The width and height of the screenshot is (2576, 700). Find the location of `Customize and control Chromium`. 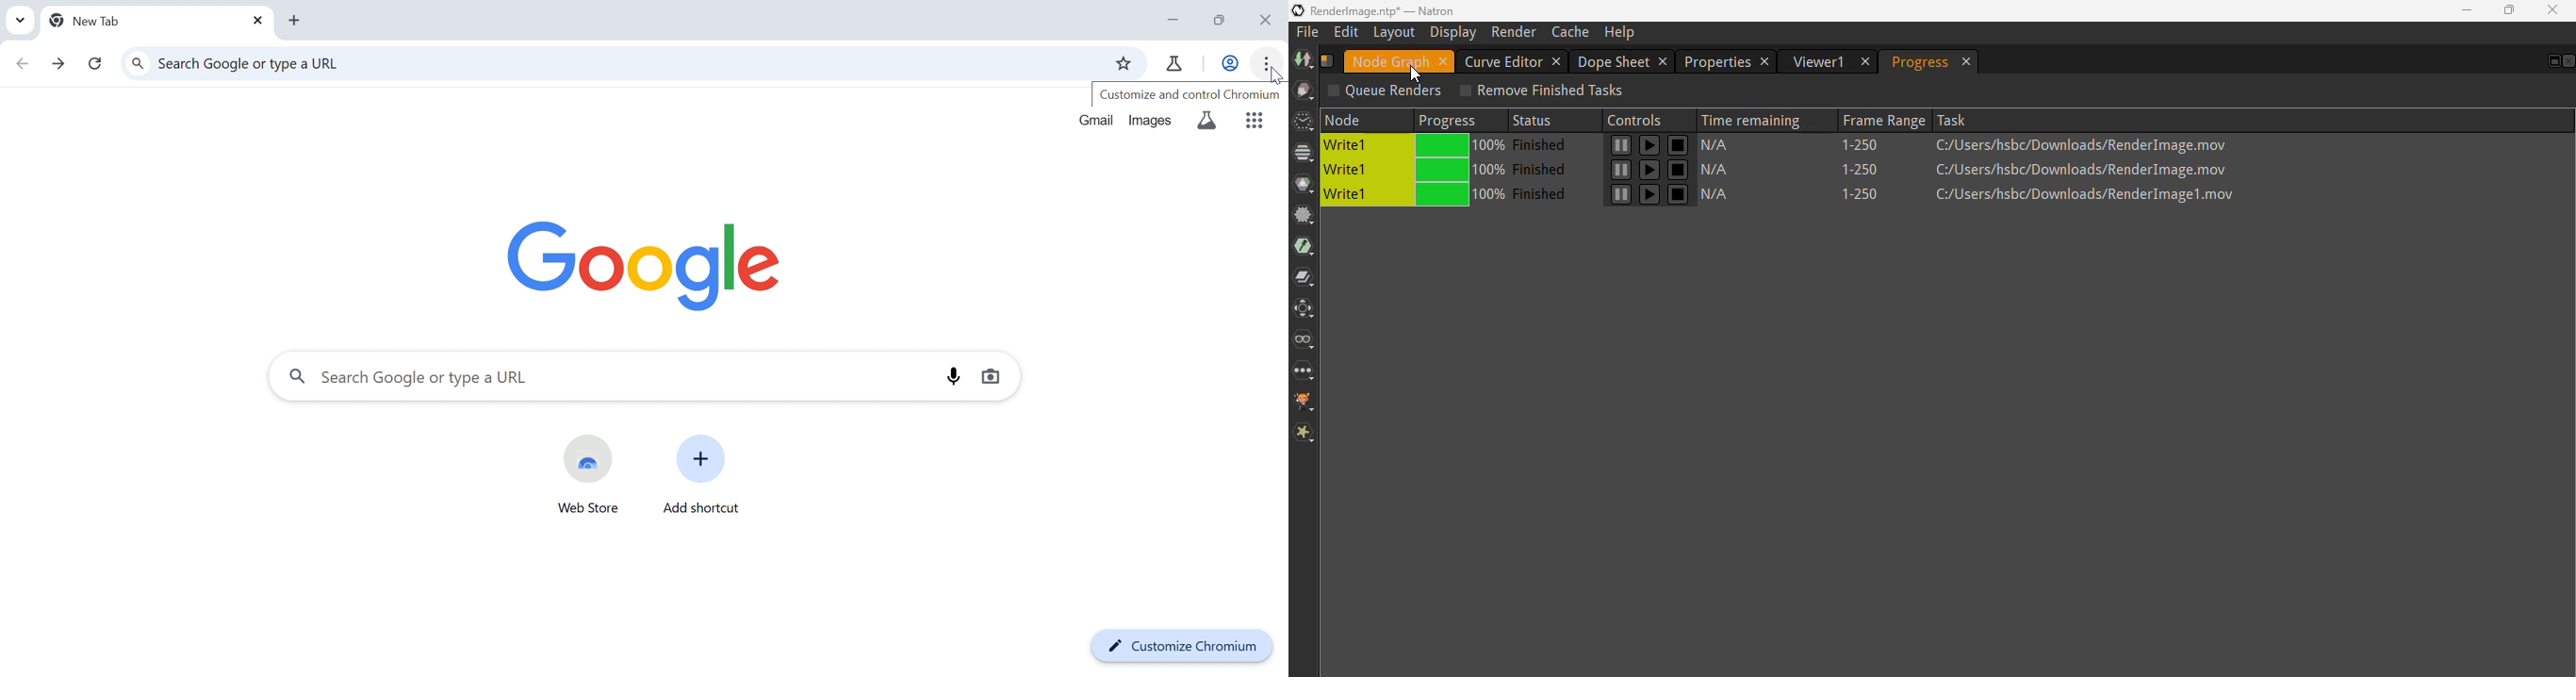

Customize and control Chromium is located at coordinates (1193, 96).